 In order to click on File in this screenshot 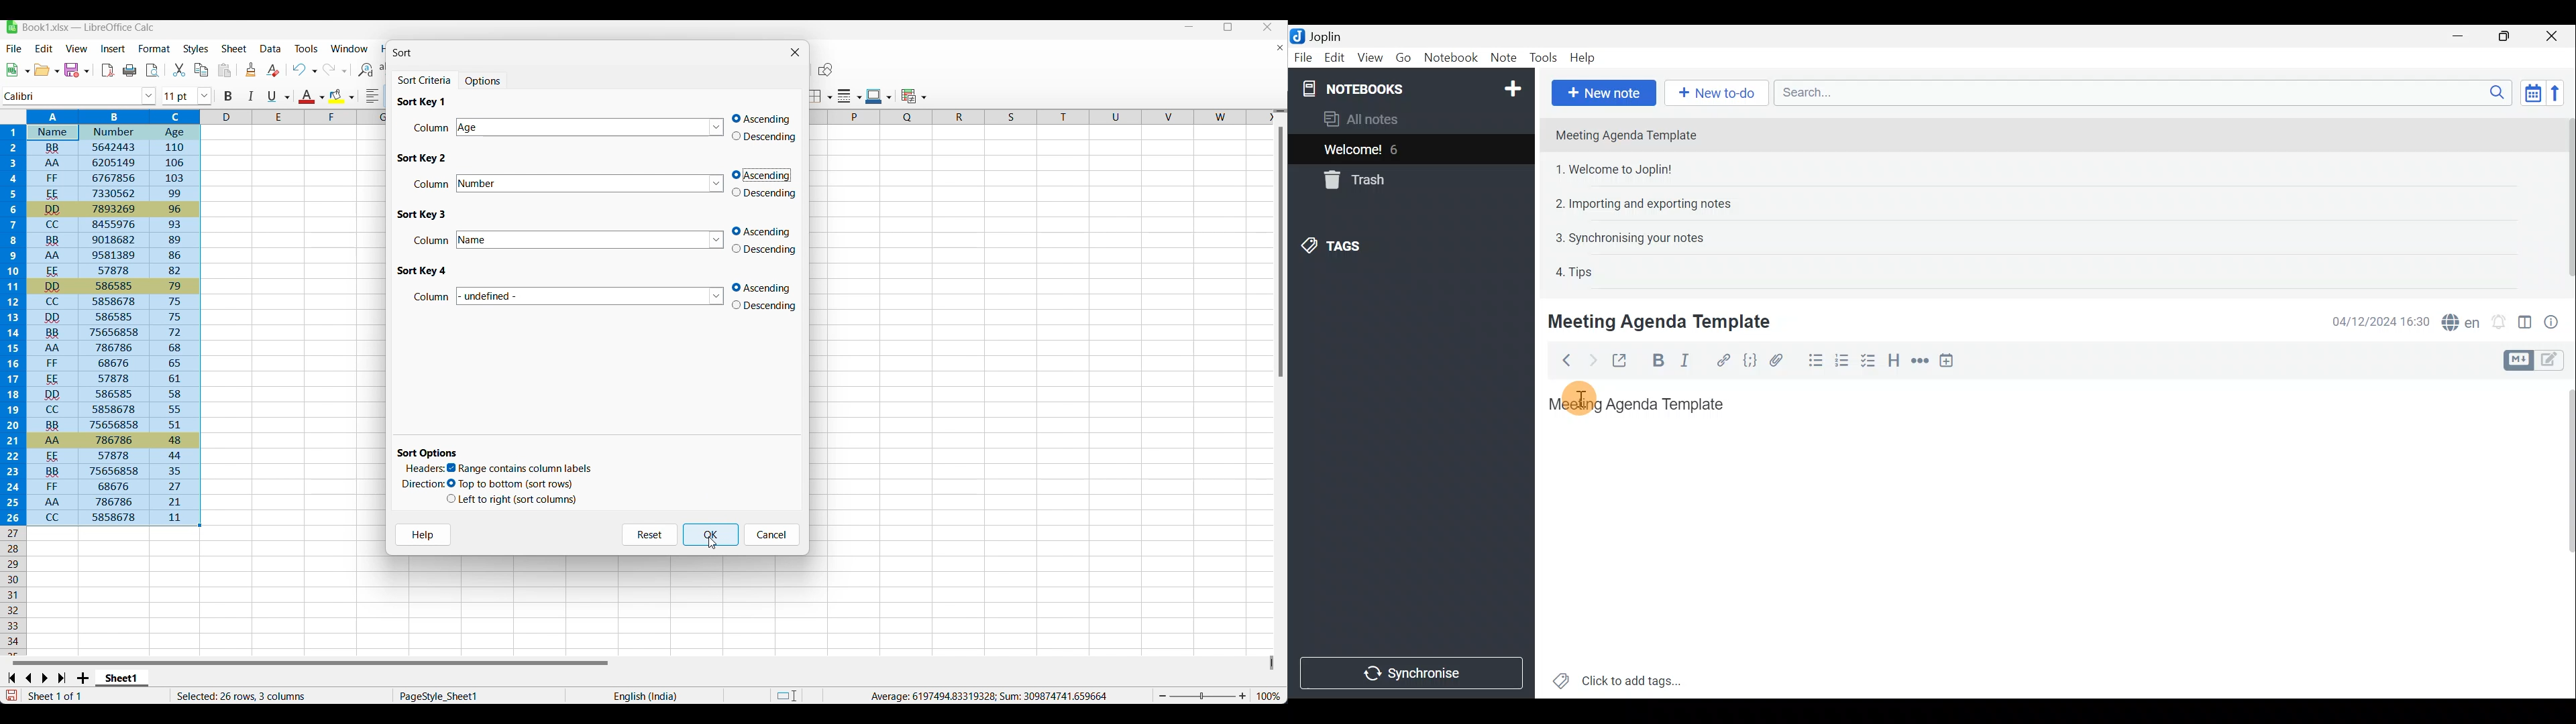, I will do `click(1303, 56)`.